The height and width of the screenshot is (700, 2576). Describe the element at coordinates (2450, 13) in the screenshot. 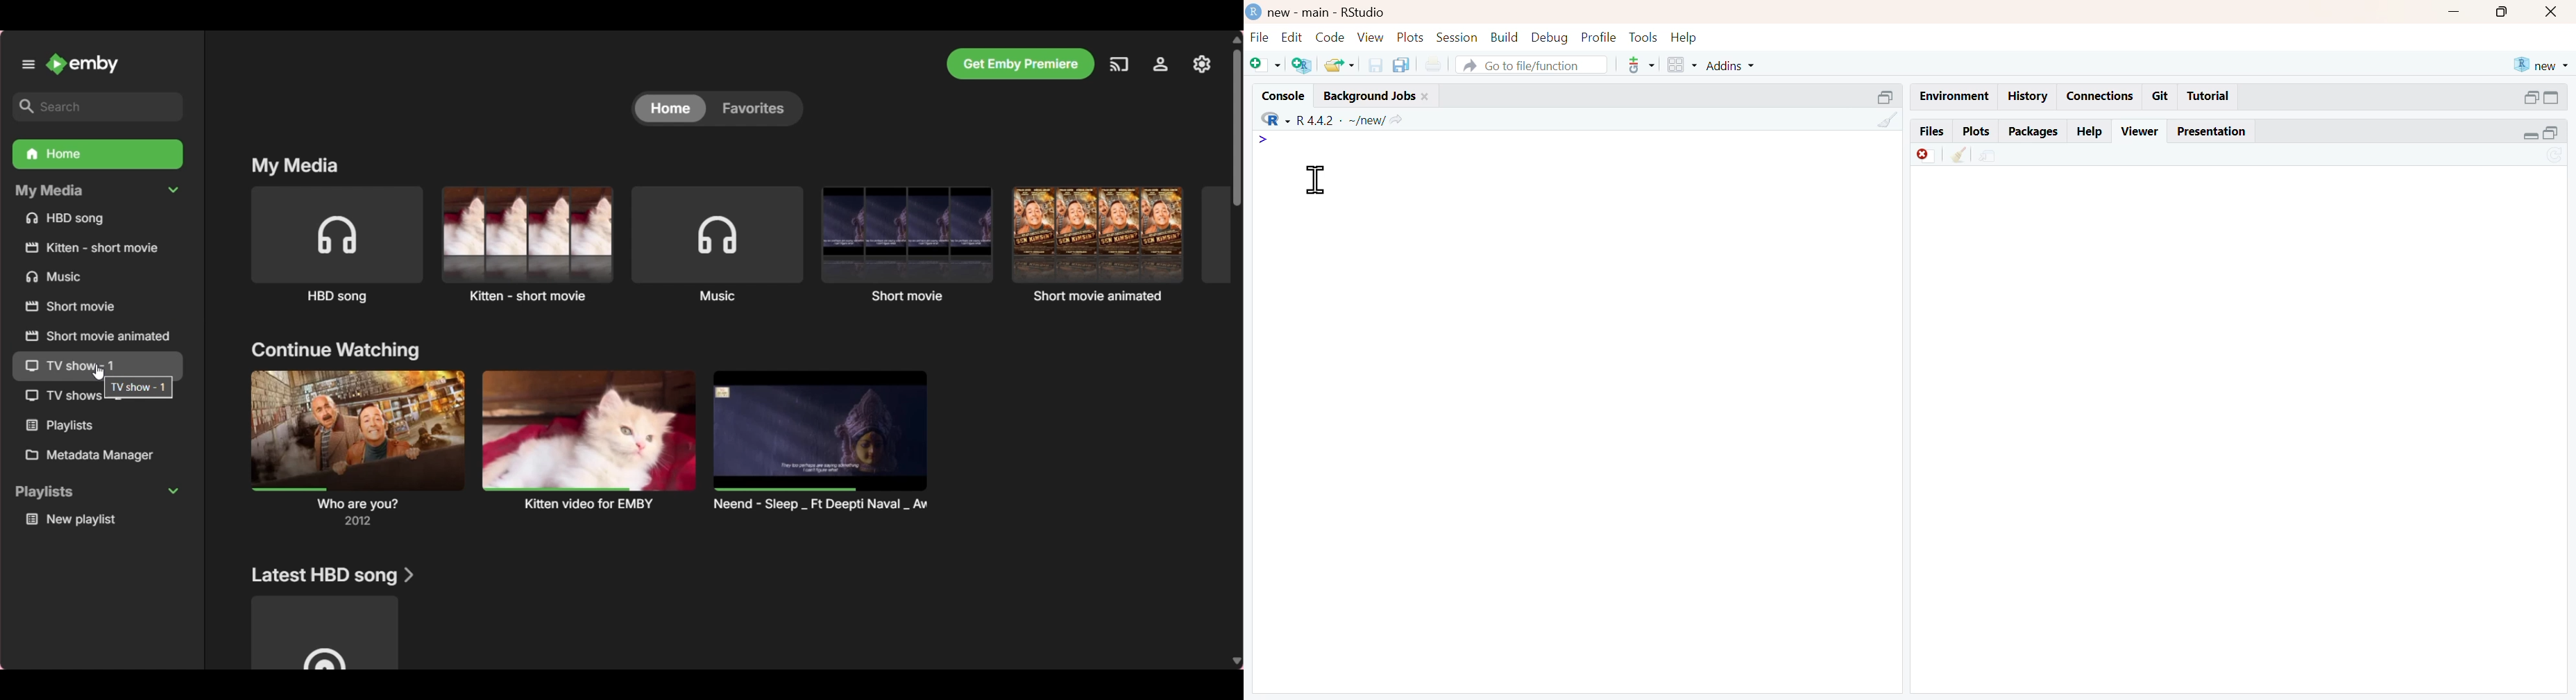

I see `minimize` at that location.